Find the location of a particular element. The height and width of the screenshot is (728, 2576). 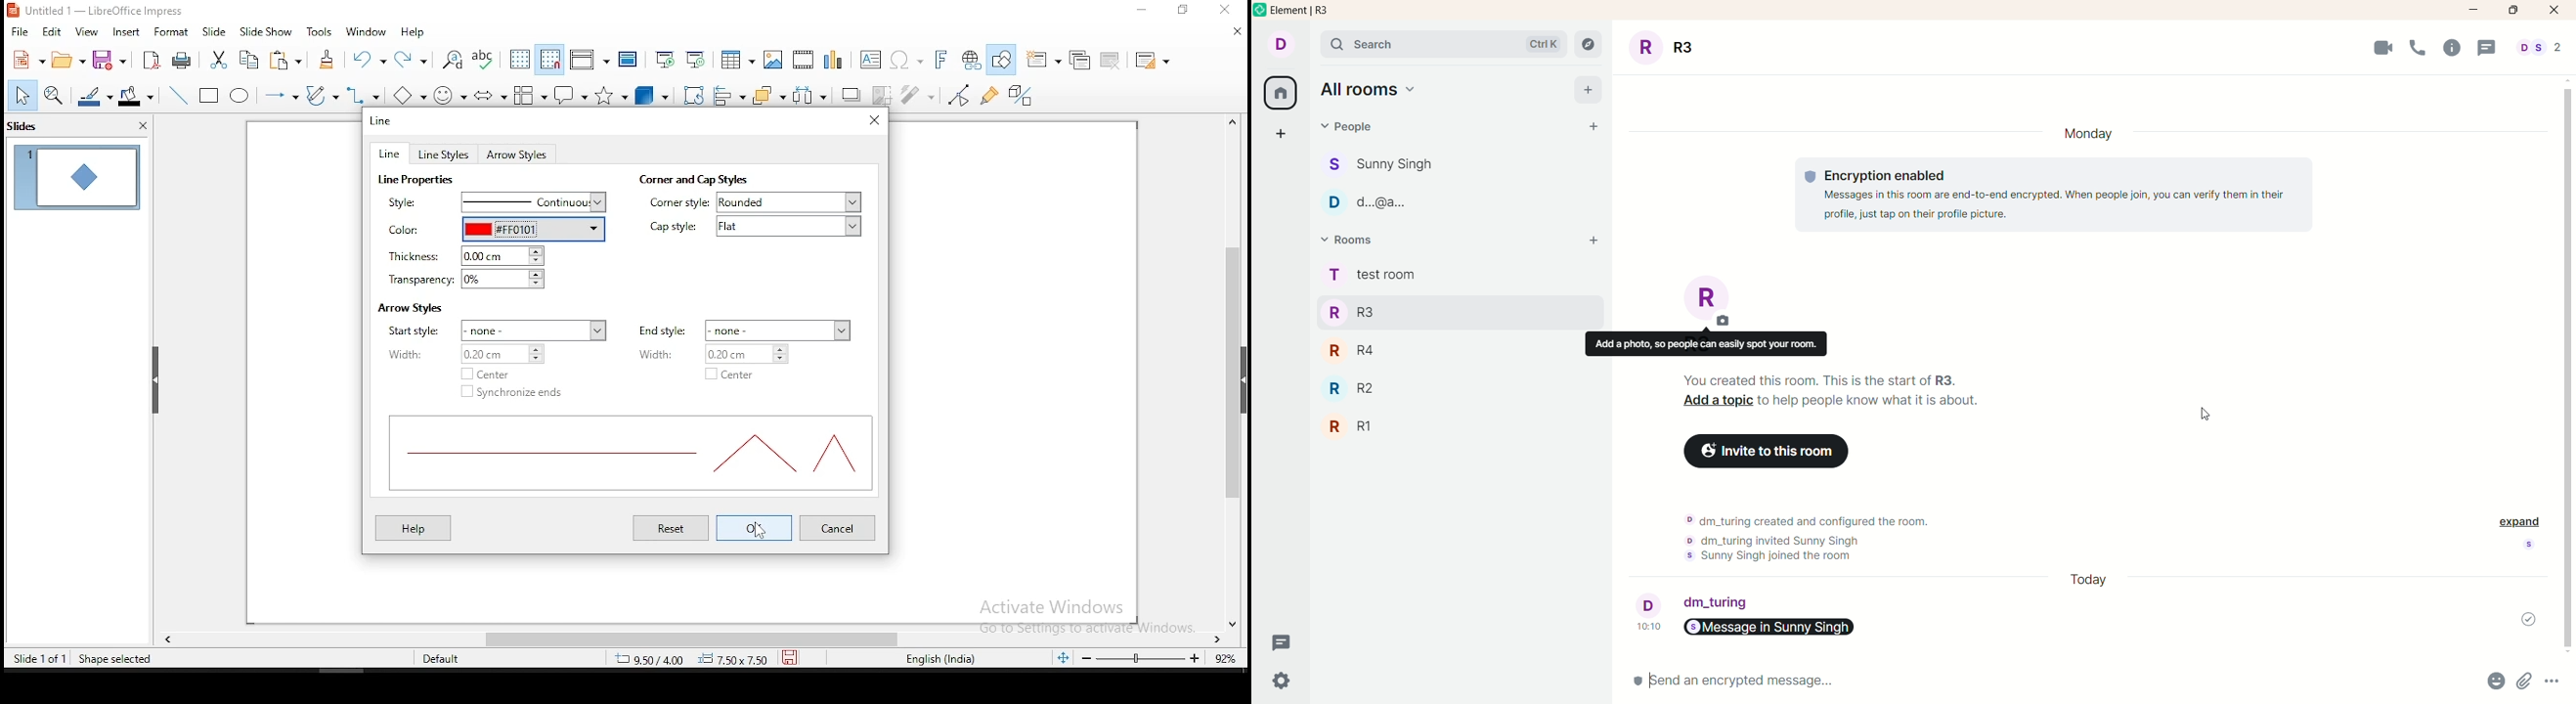

crop image is located at coordinates (886, 95).